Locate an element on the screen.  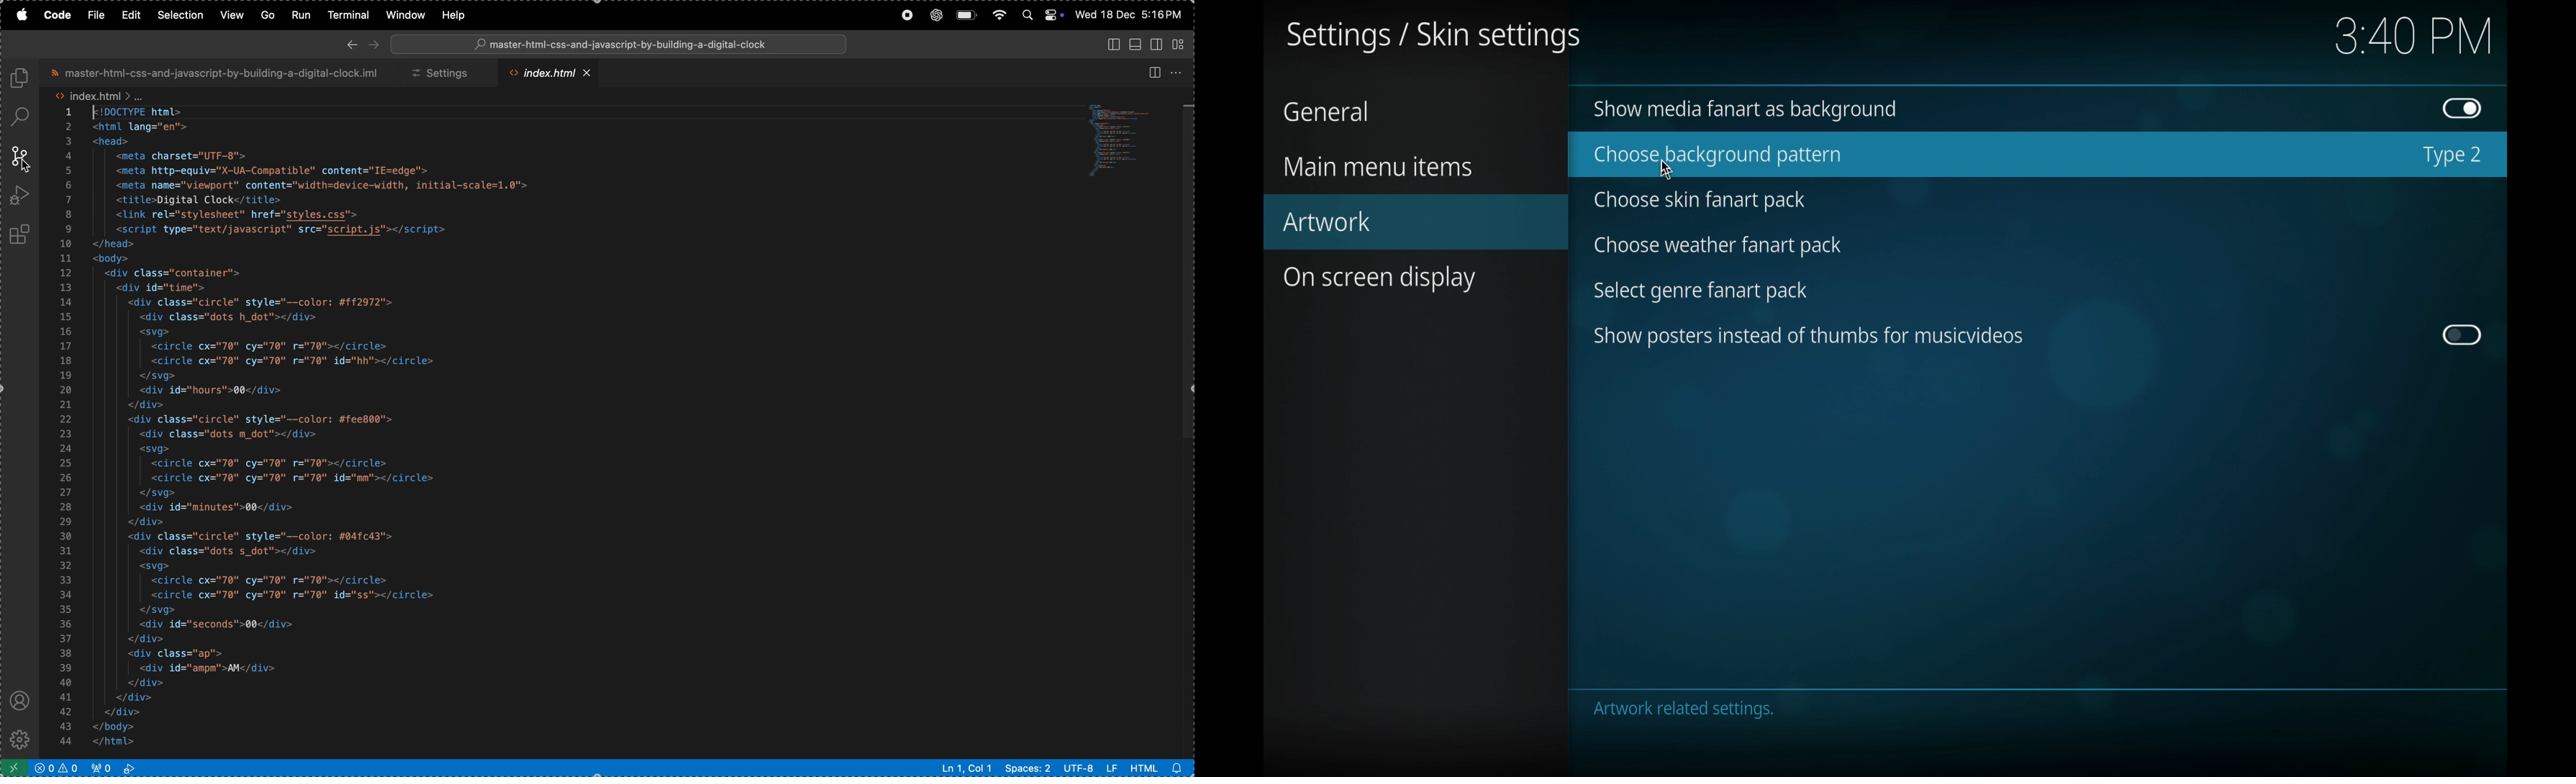
go is located at coordinates (267, 15).